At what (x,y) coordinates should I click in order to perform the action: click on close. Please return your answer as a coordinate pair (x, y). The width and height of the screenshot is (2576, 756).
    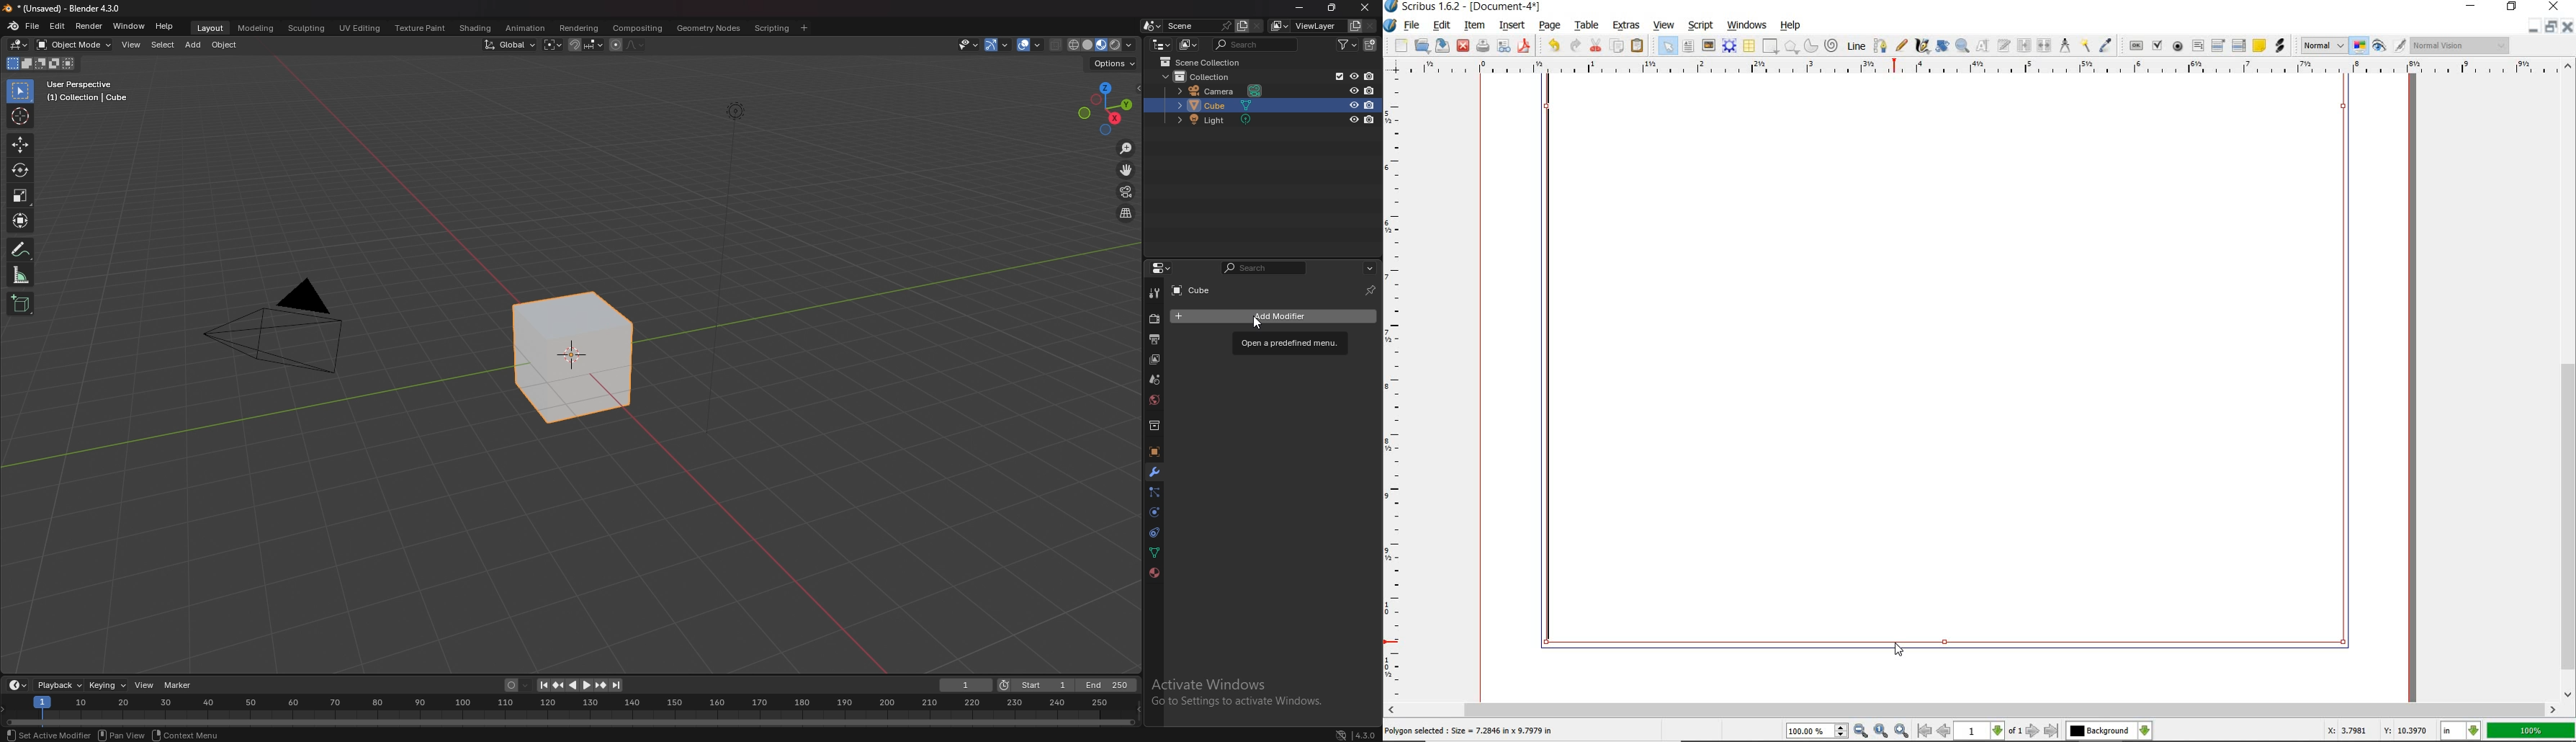
    Looking at the image, I should click on (2569, 26).